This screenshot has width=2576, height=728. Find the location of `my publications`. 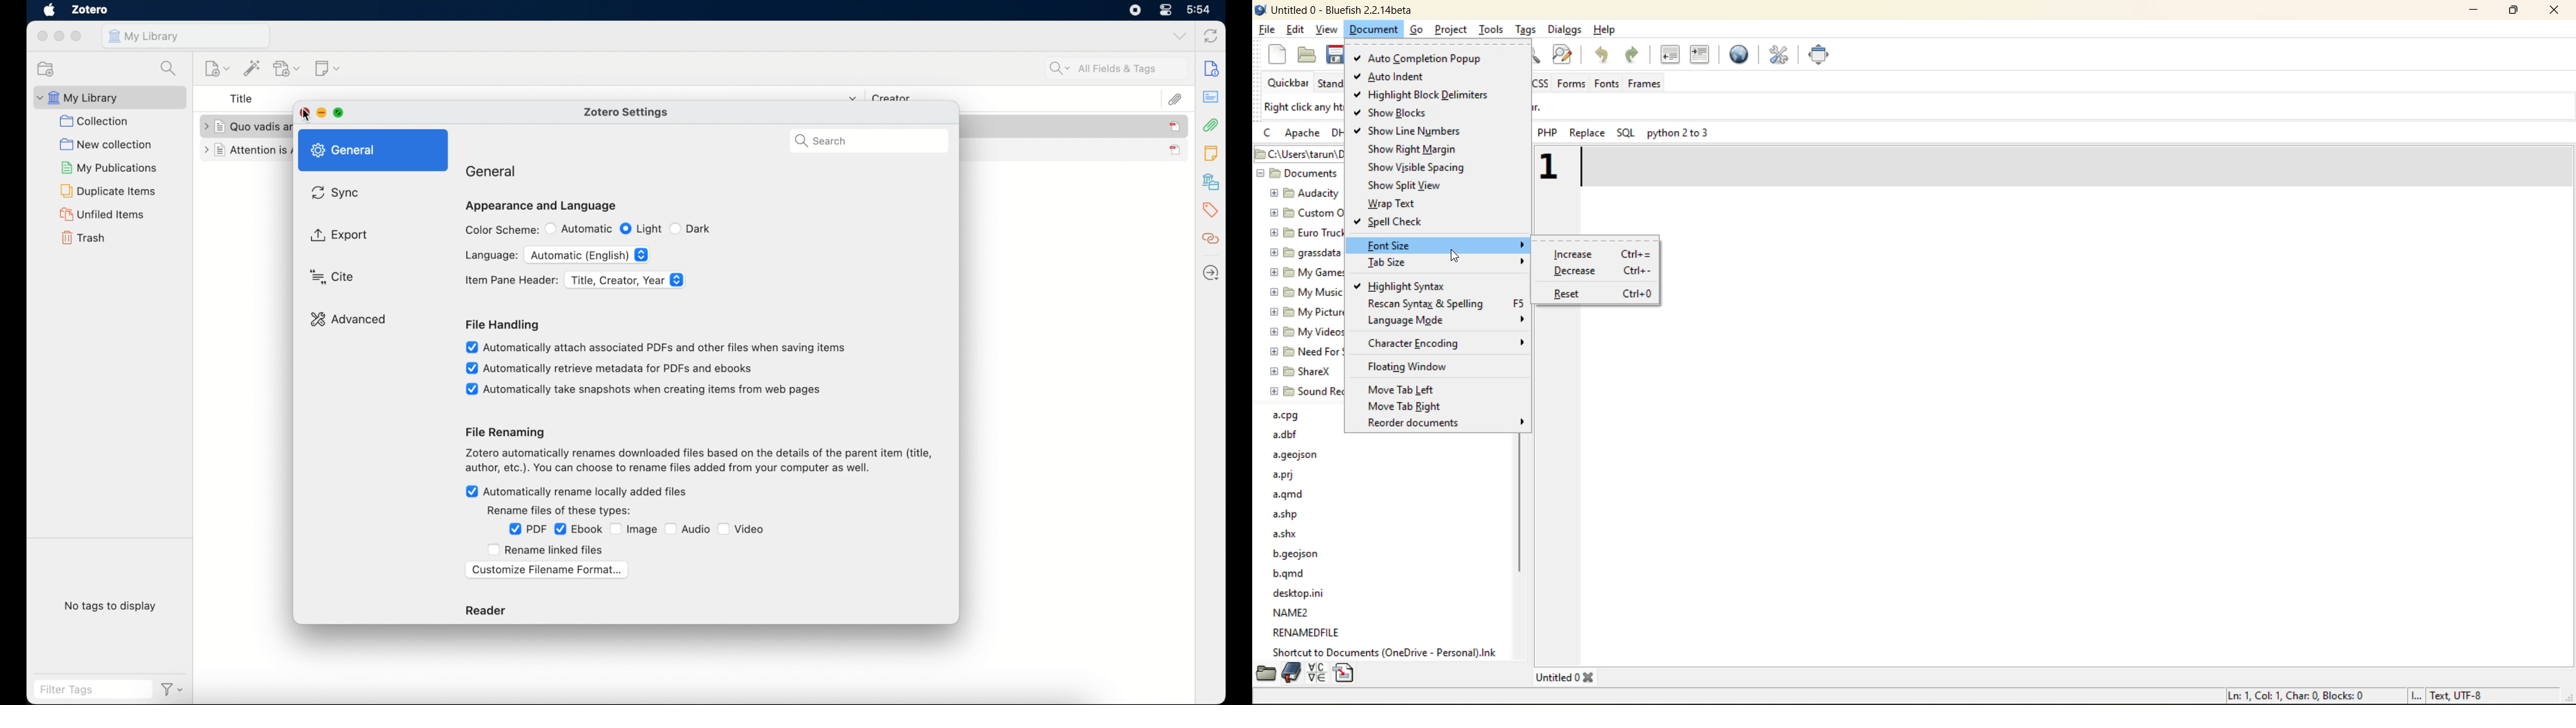

my publications is located at coordinates (111, 168).